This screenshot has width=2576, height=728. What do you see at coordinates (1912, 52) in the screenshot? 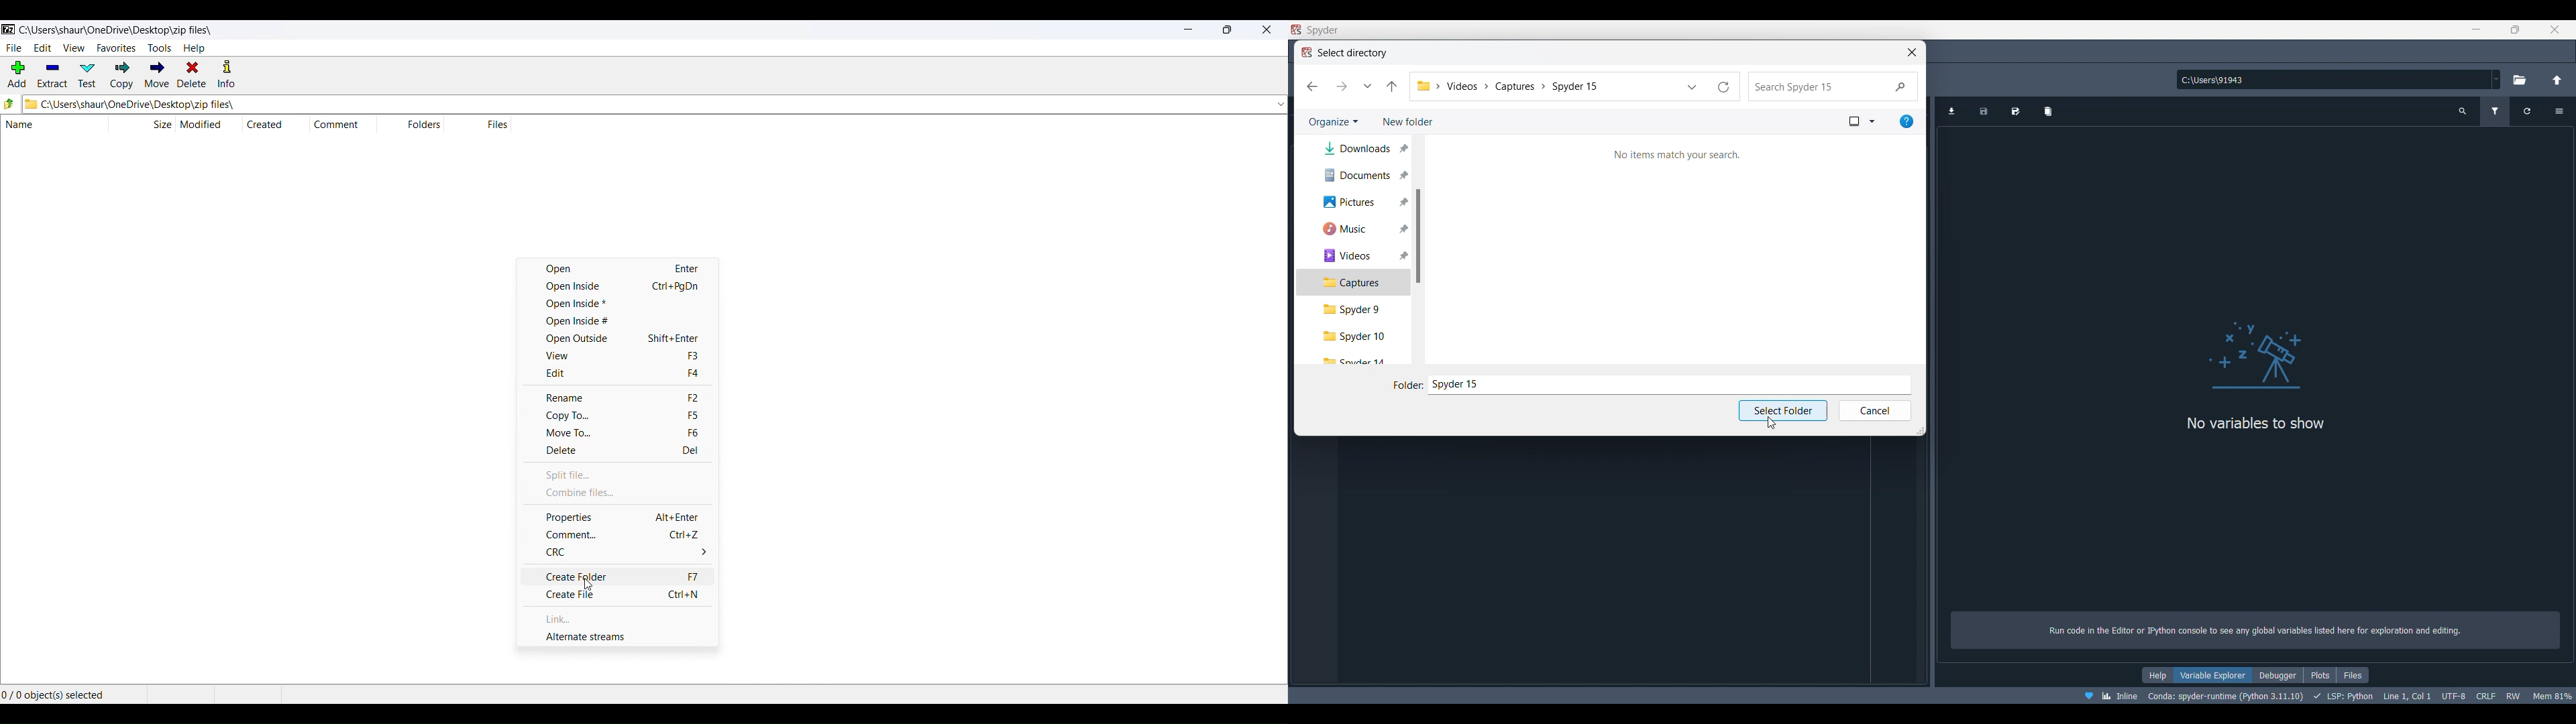
I see `Close` at bounding box center [1912, 52].